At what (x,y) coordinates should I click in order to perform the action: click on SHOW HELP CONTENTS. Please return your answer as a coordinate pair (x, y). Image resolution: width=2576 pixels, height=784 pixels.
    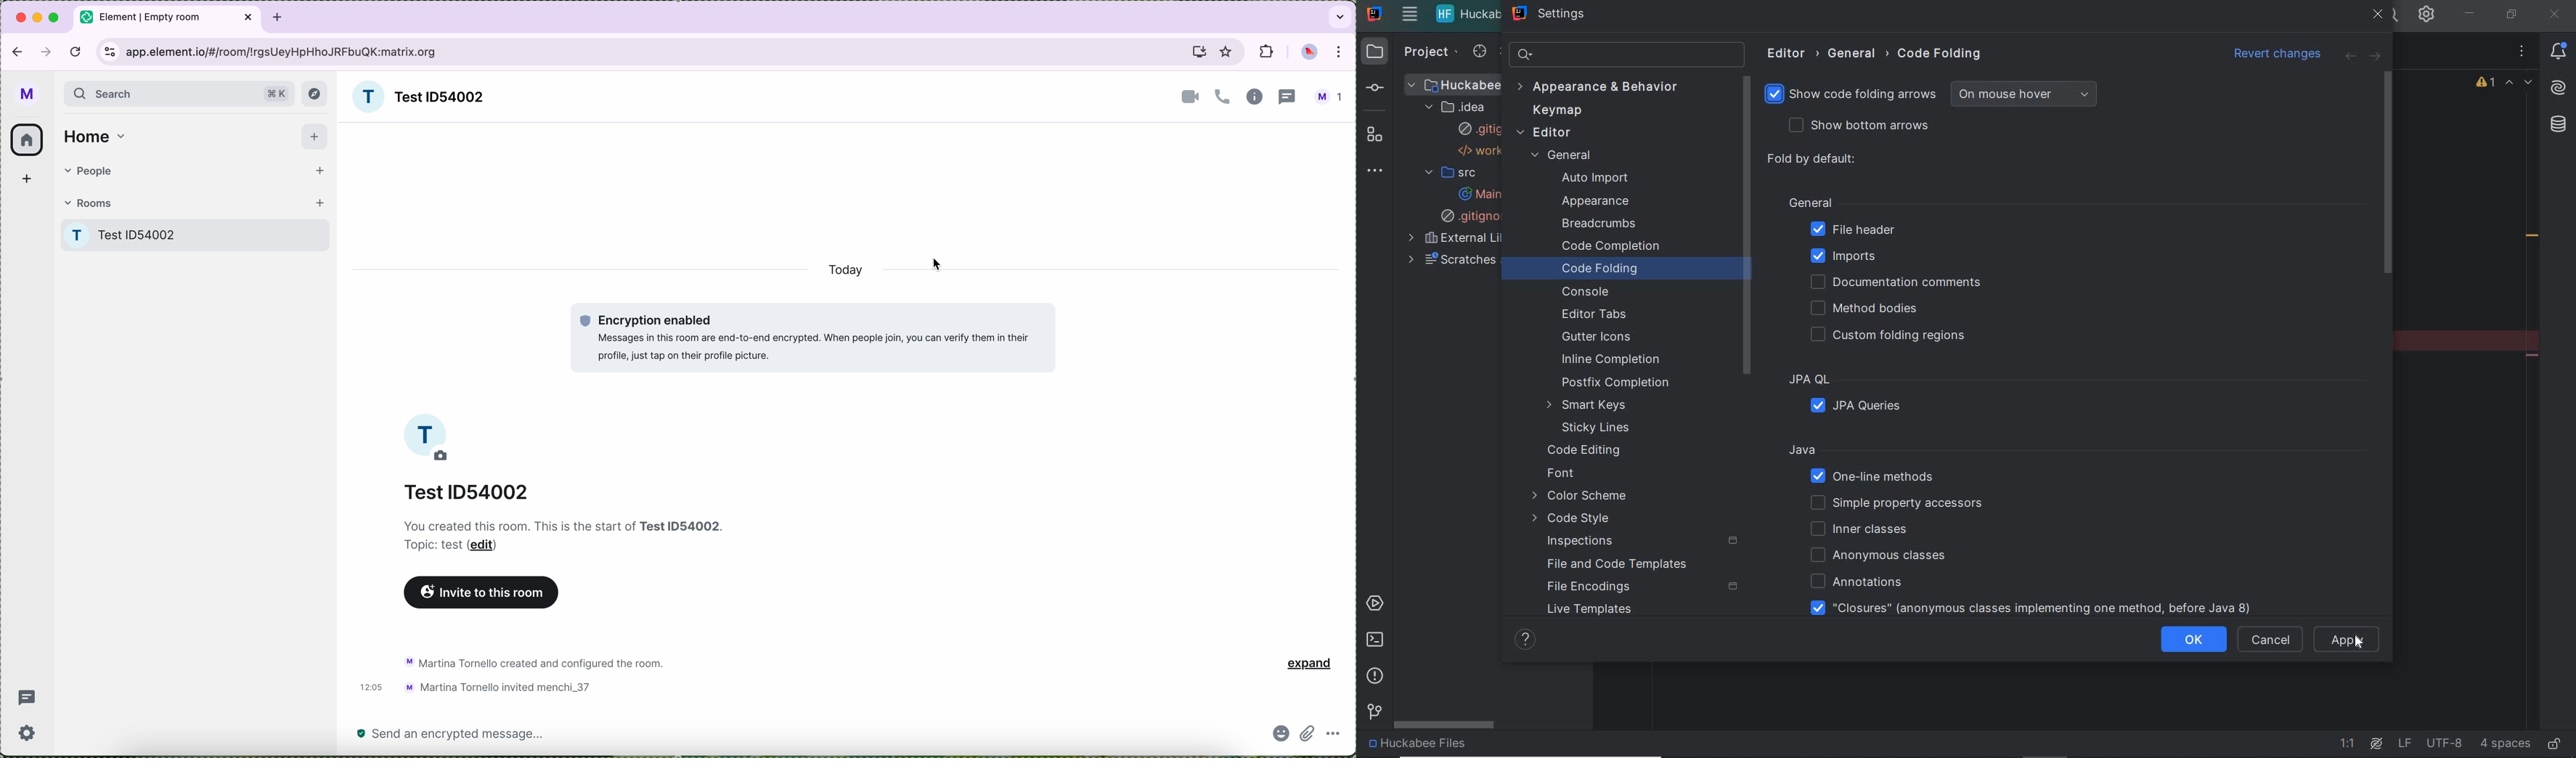
    Looking at the image, I should click on (1525, 642).